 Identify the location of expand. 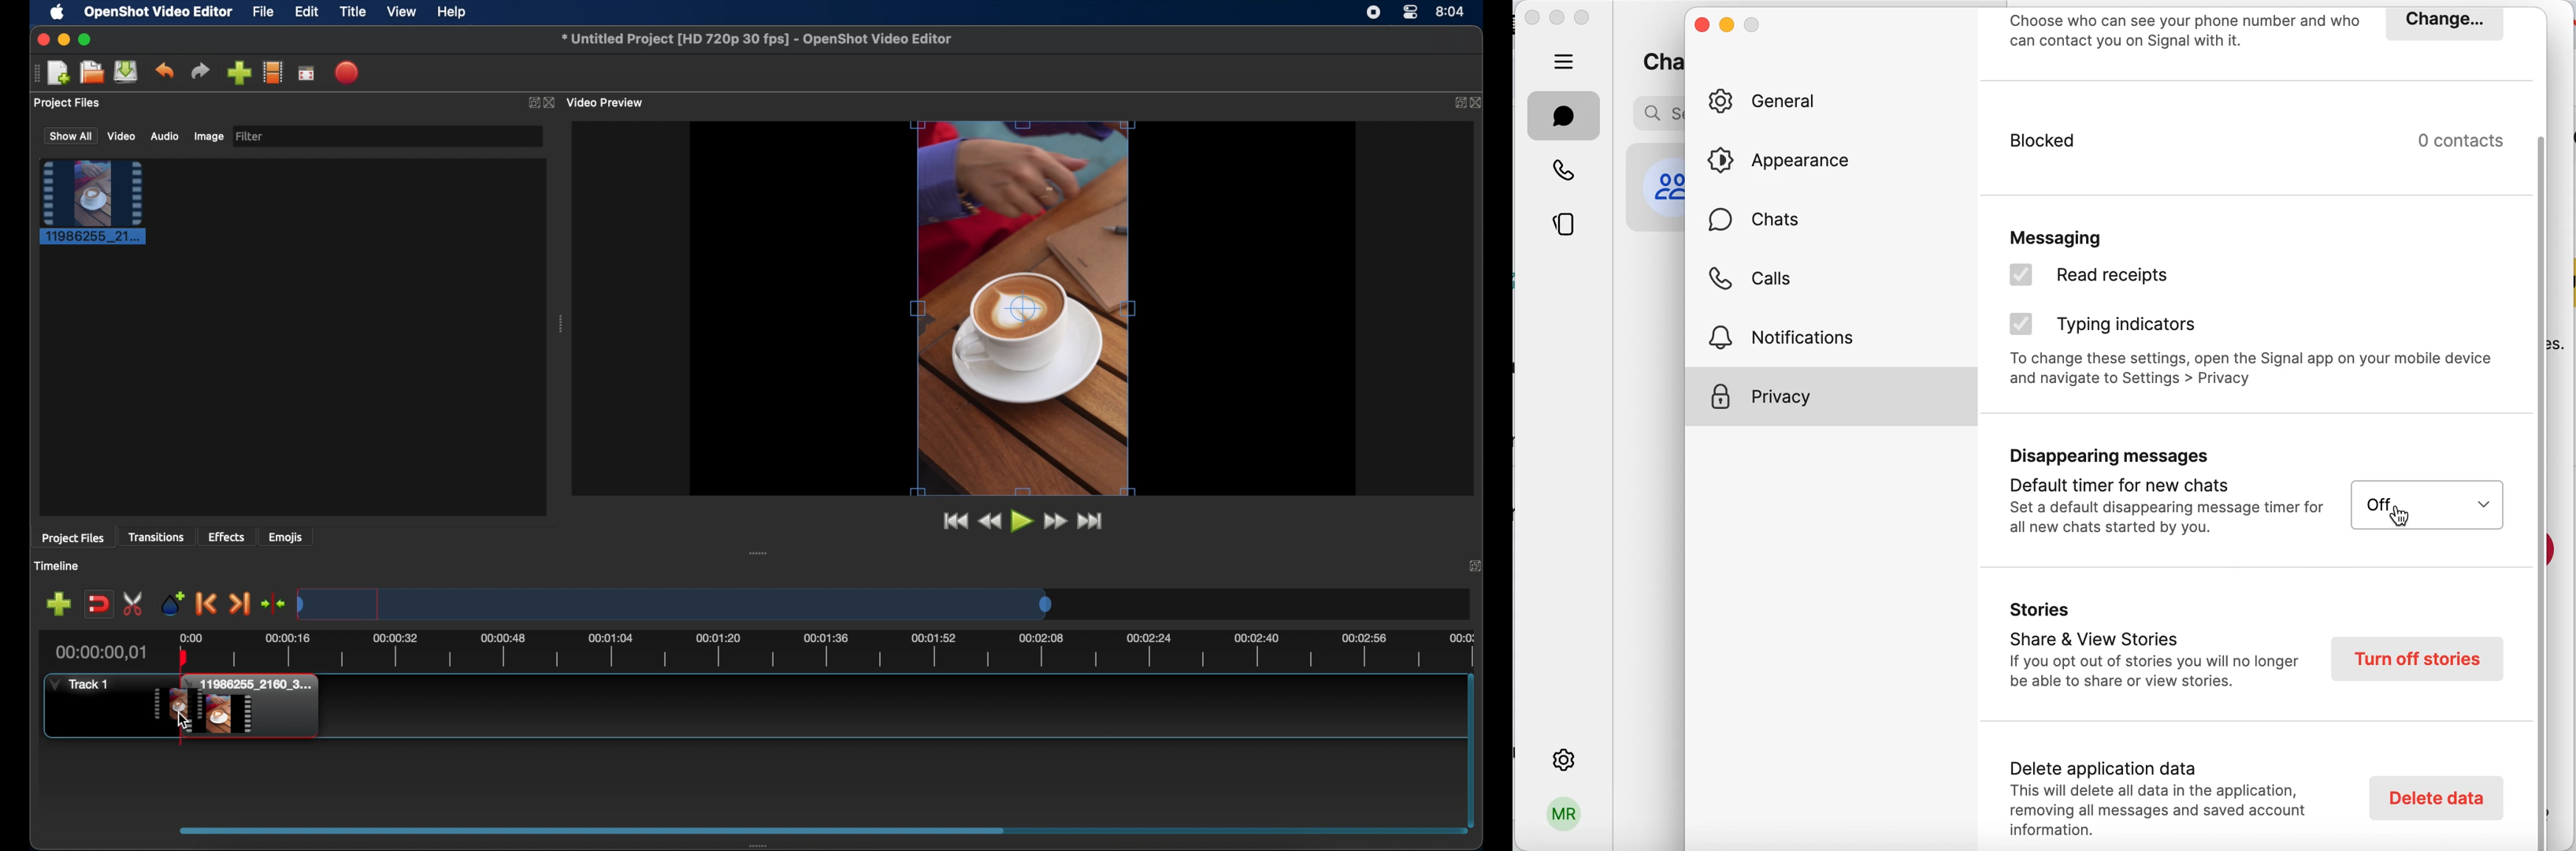
(1456, 103).